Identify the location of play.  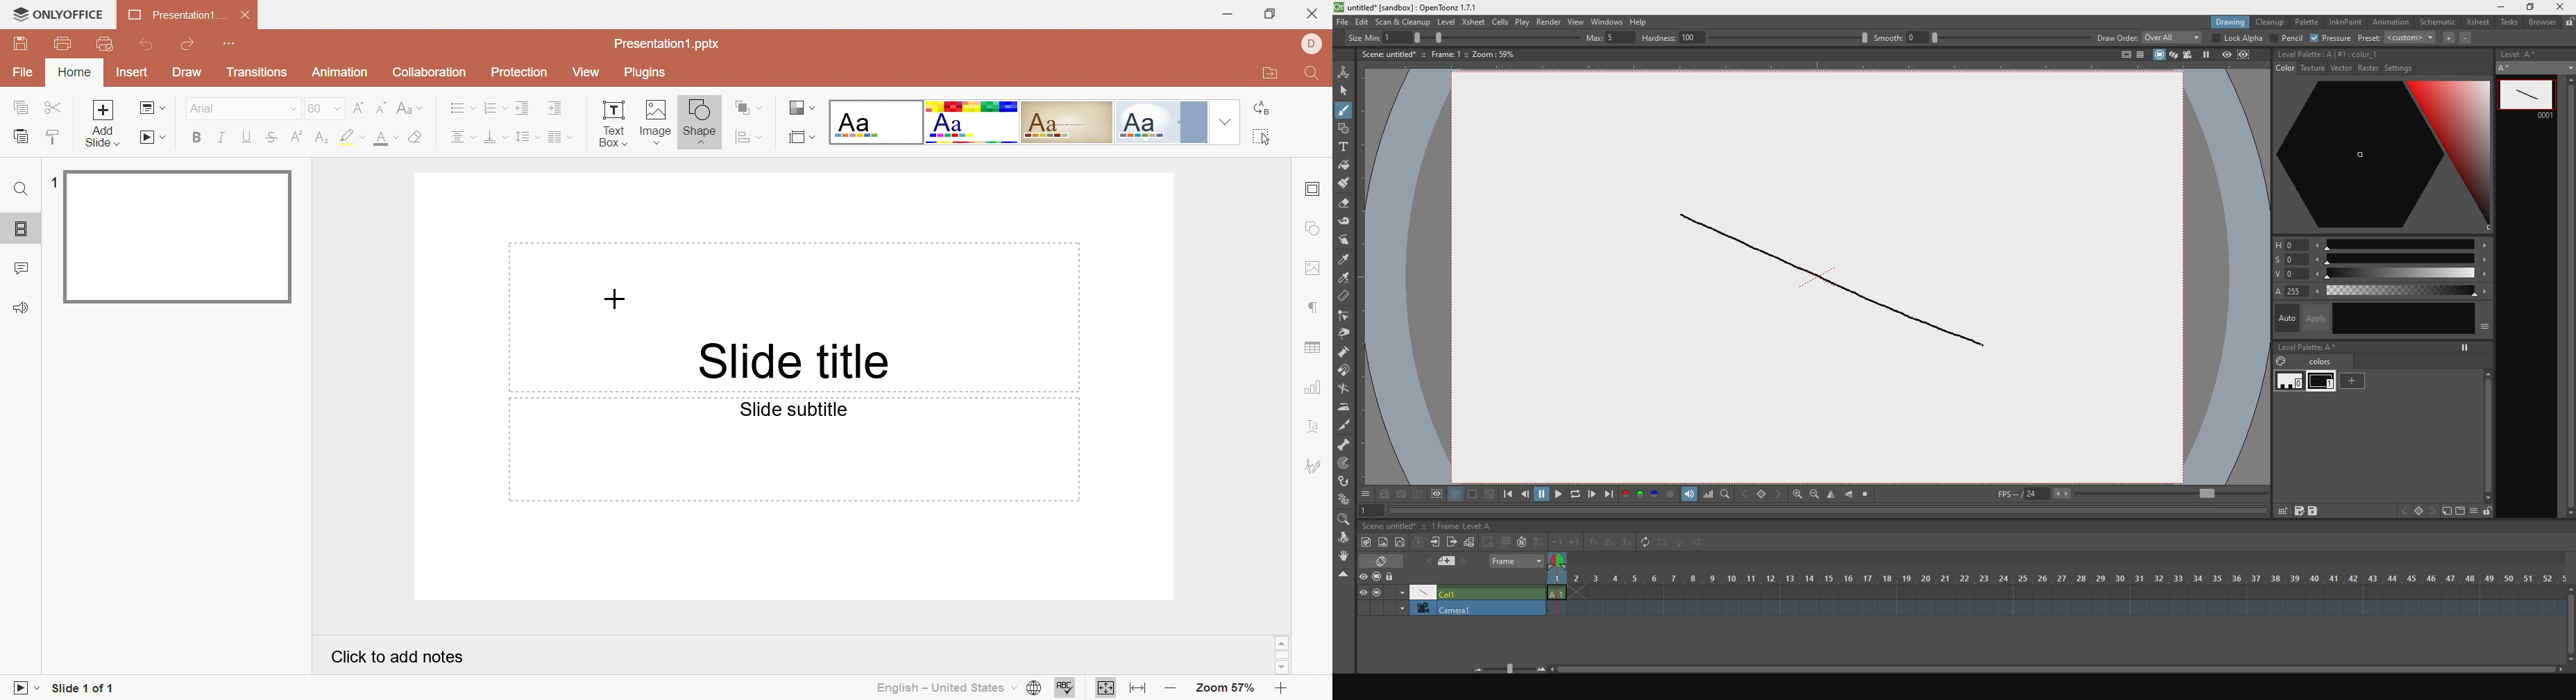
(1561, 495).